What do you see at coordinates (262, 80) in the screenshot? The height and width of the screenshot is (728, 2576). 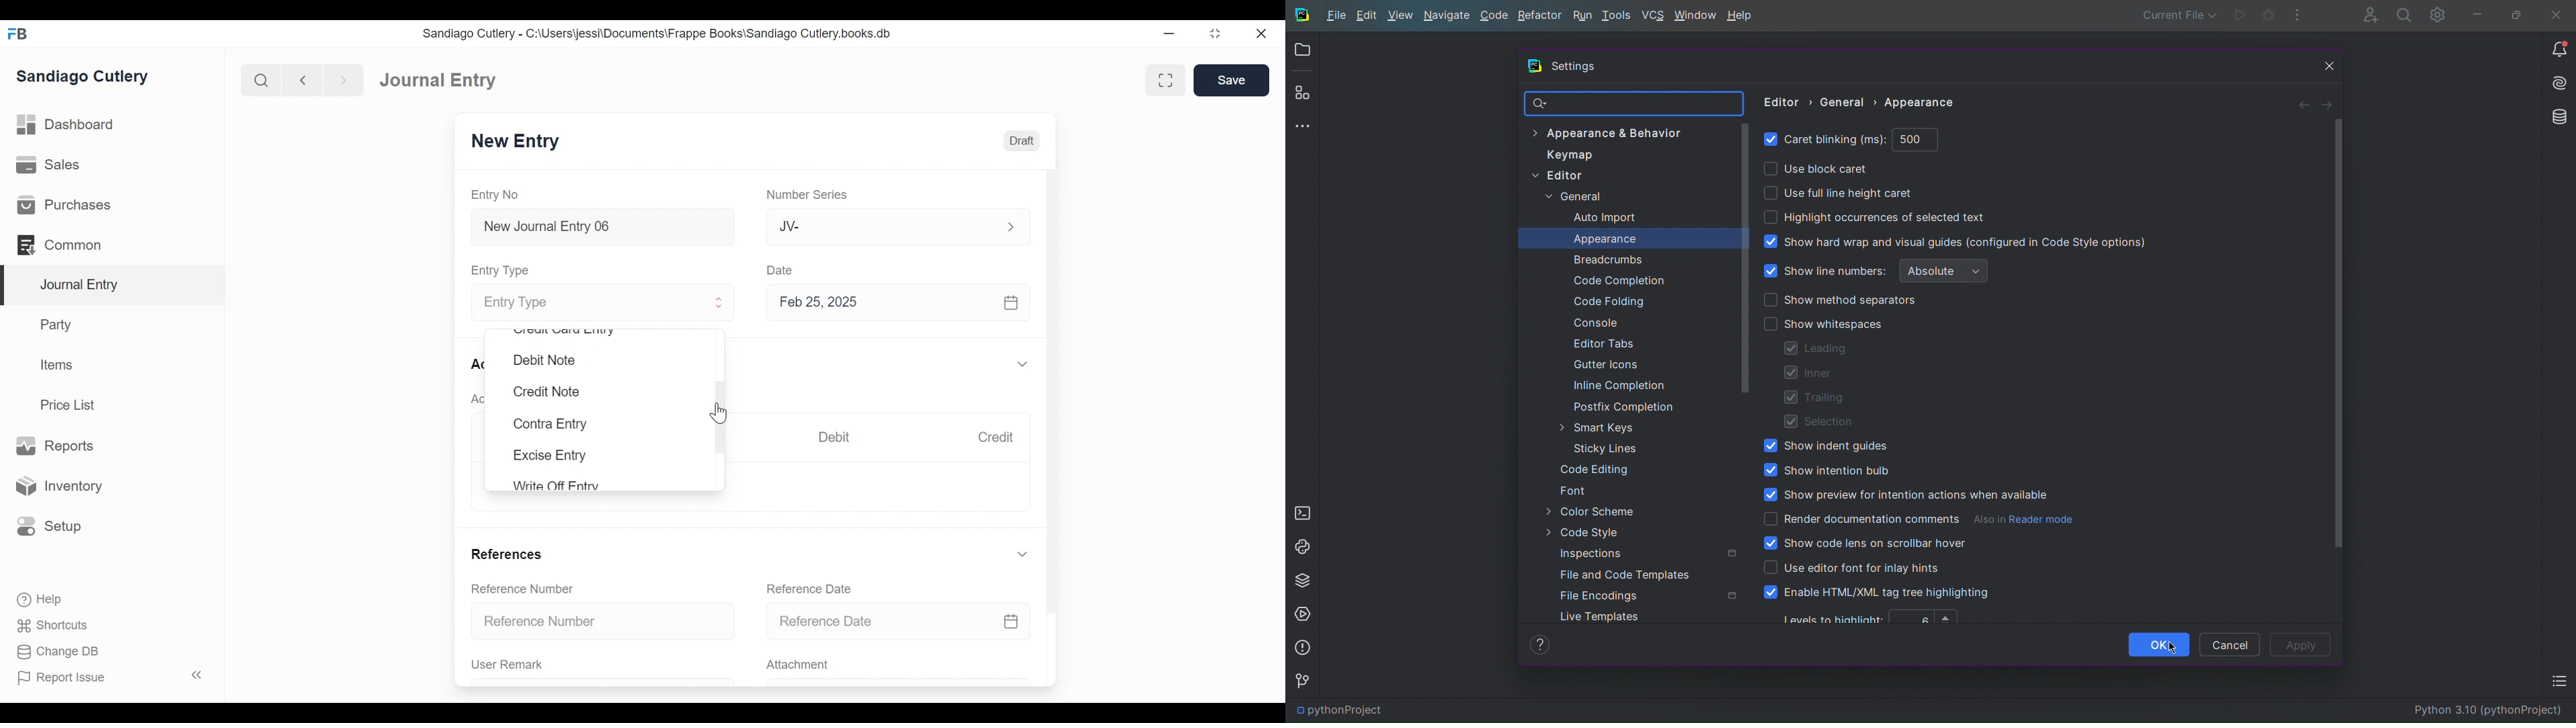 I see `Search` at bounding box center [262, 80].